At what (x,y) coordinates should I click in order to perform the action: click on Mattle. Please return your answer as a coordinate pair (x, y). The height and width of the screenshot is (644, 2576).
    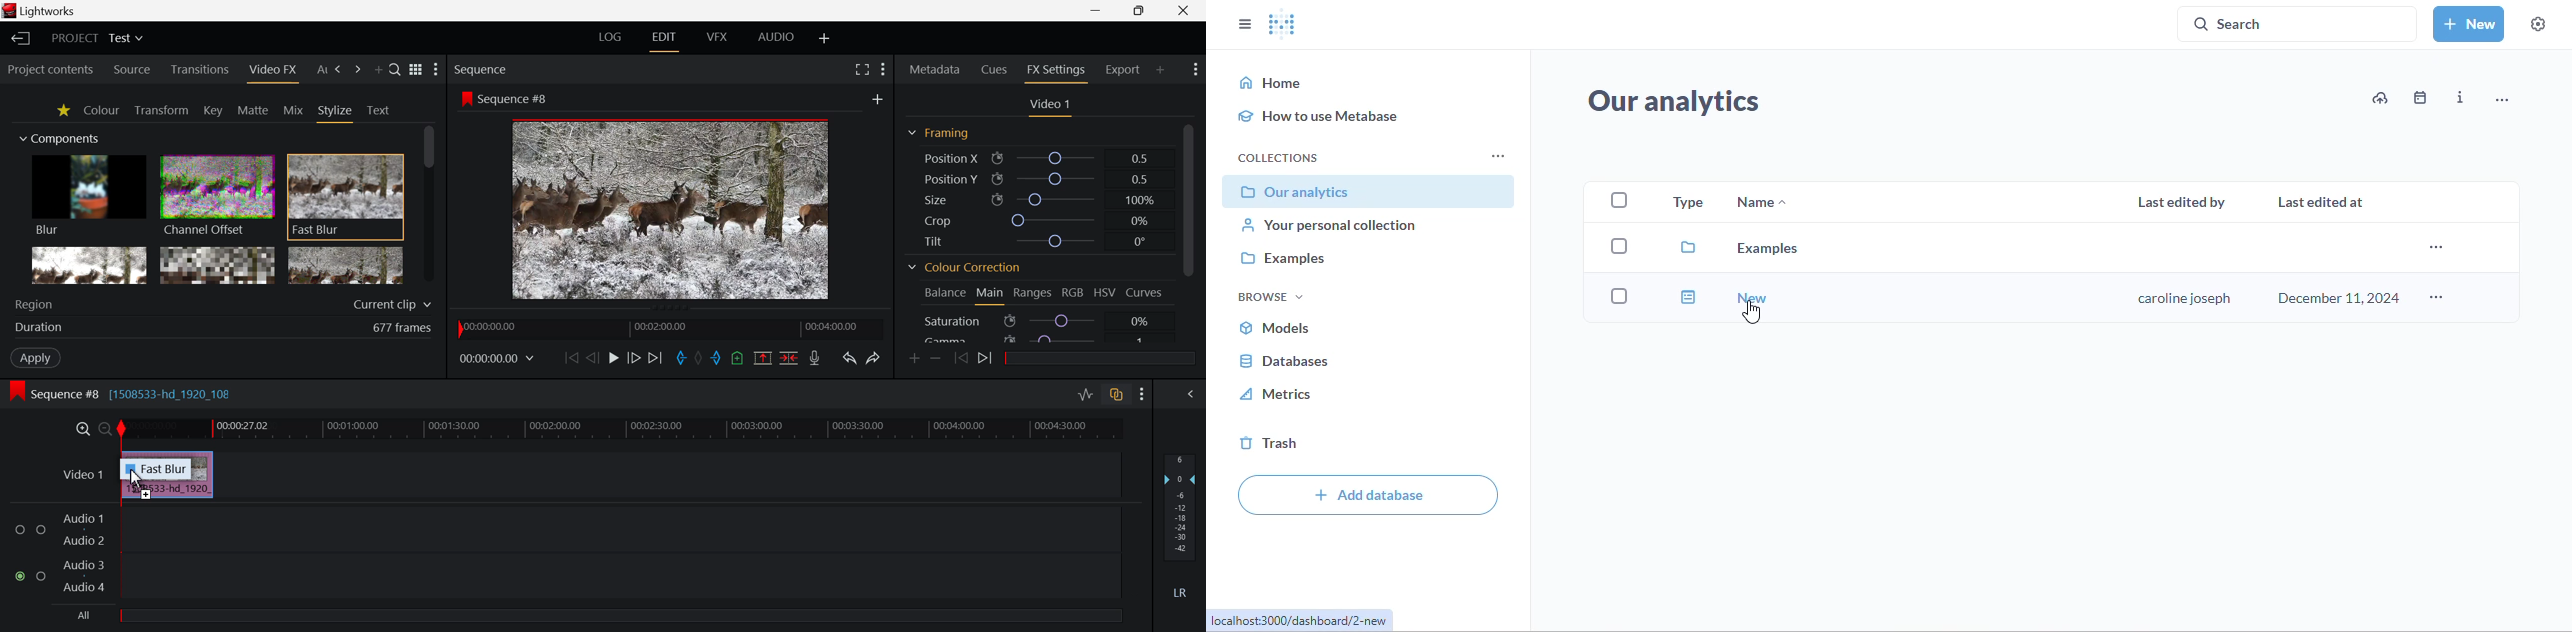
    Looking at the image, I should click on (253, 109).